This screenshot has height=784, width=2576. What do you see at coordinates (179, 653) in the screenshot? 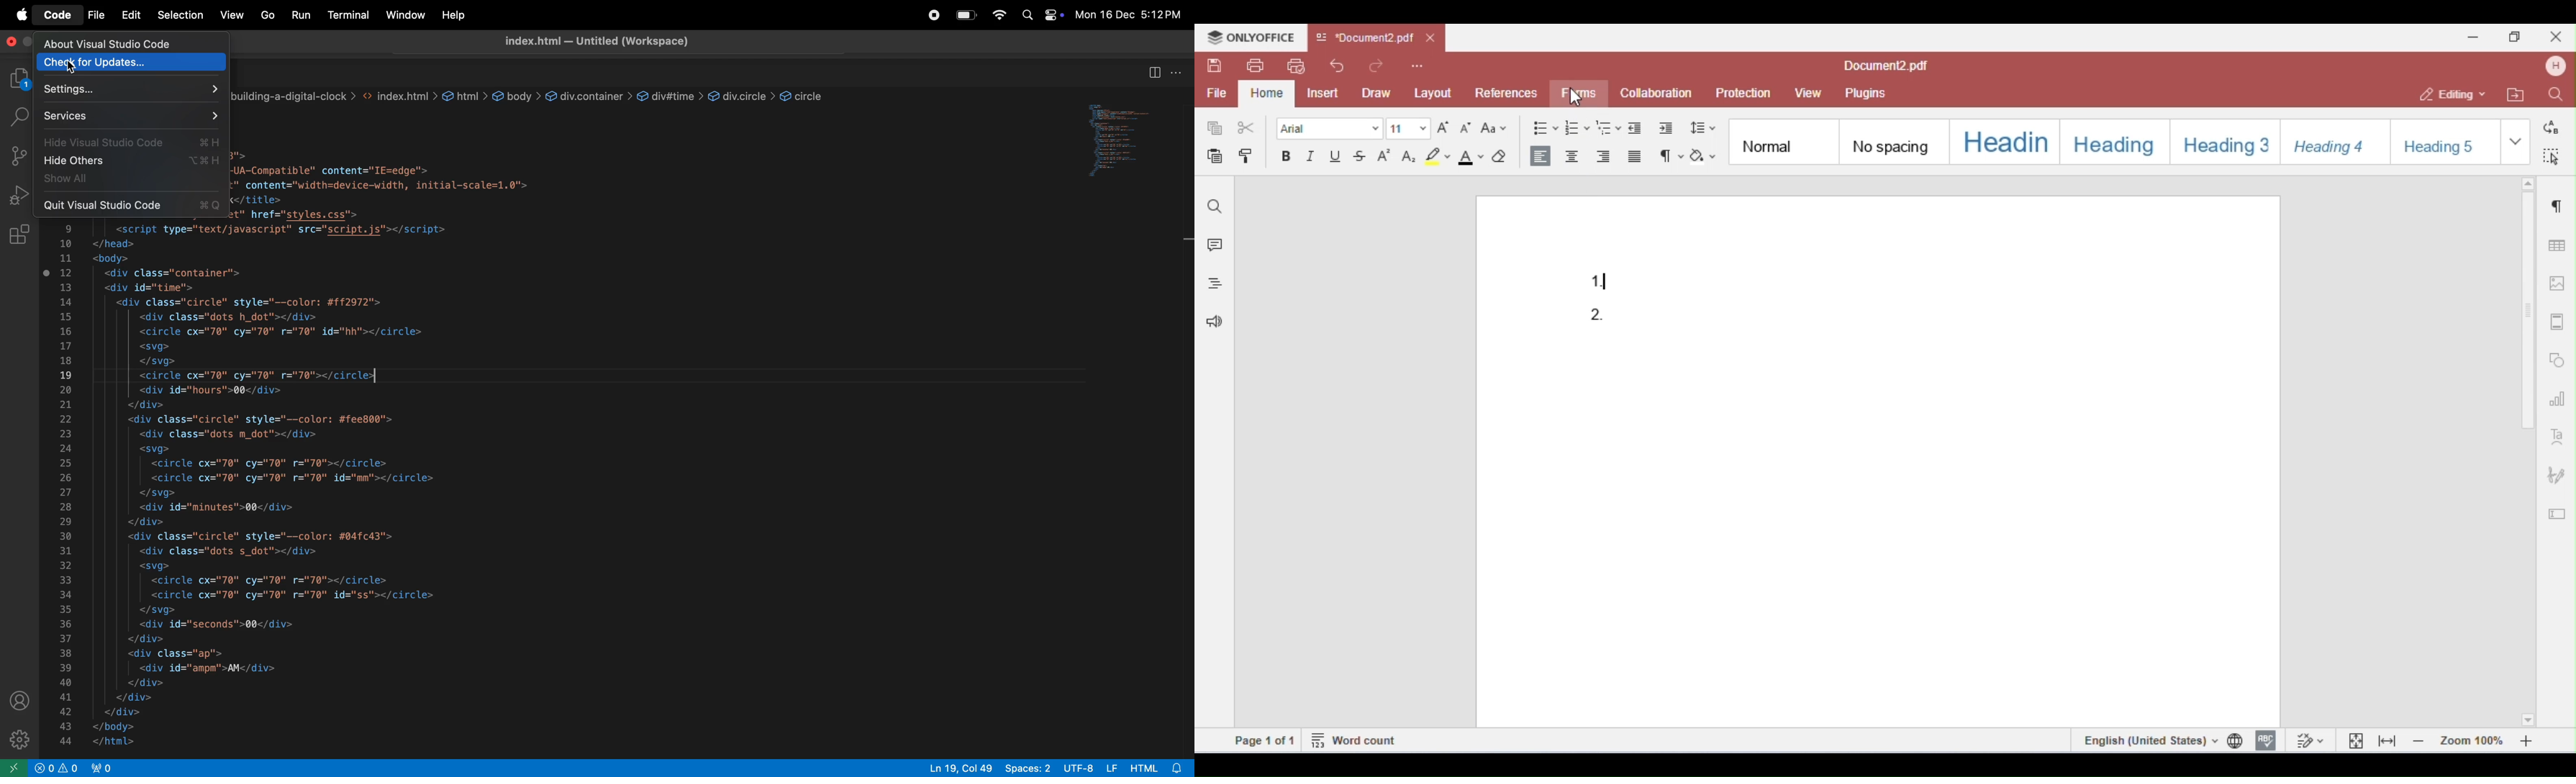
I see `<div class="ap">` at bounding box center [179, 653].